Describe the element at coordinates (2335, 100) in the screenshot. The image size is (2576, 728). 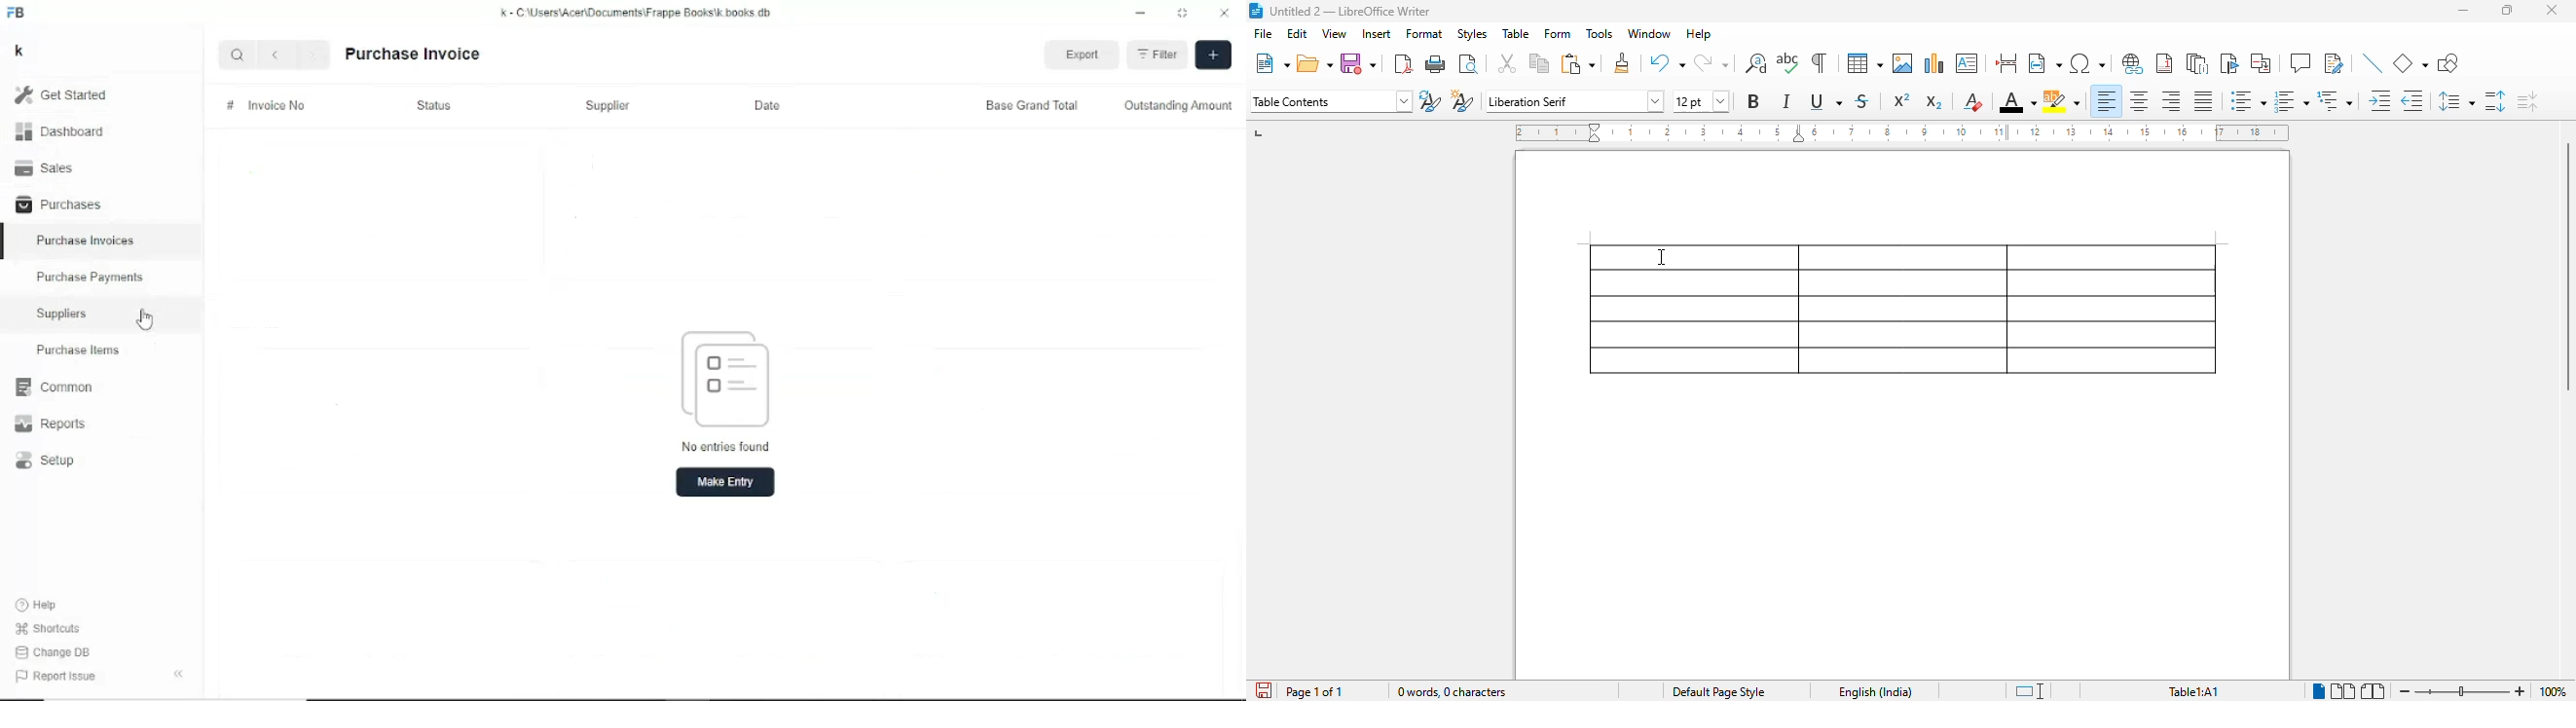
I see `select outline format` at that location.